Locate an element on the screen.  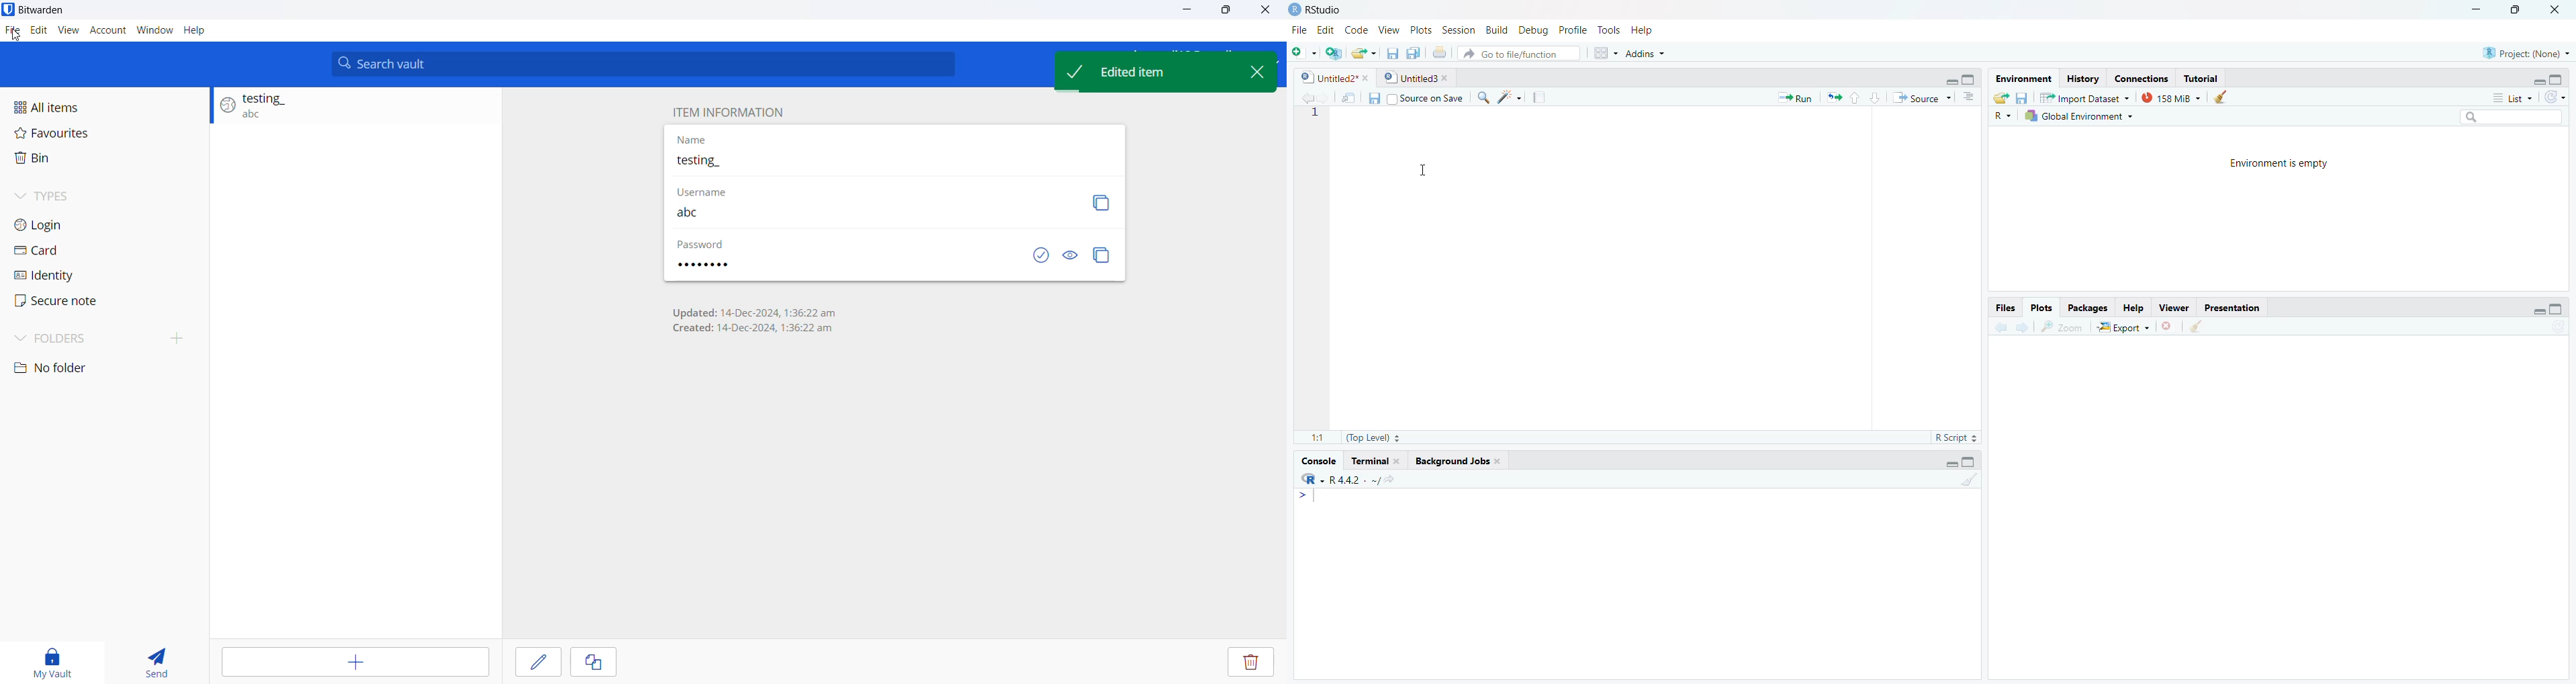
Show document outline is located at coordinates (1972, 97).